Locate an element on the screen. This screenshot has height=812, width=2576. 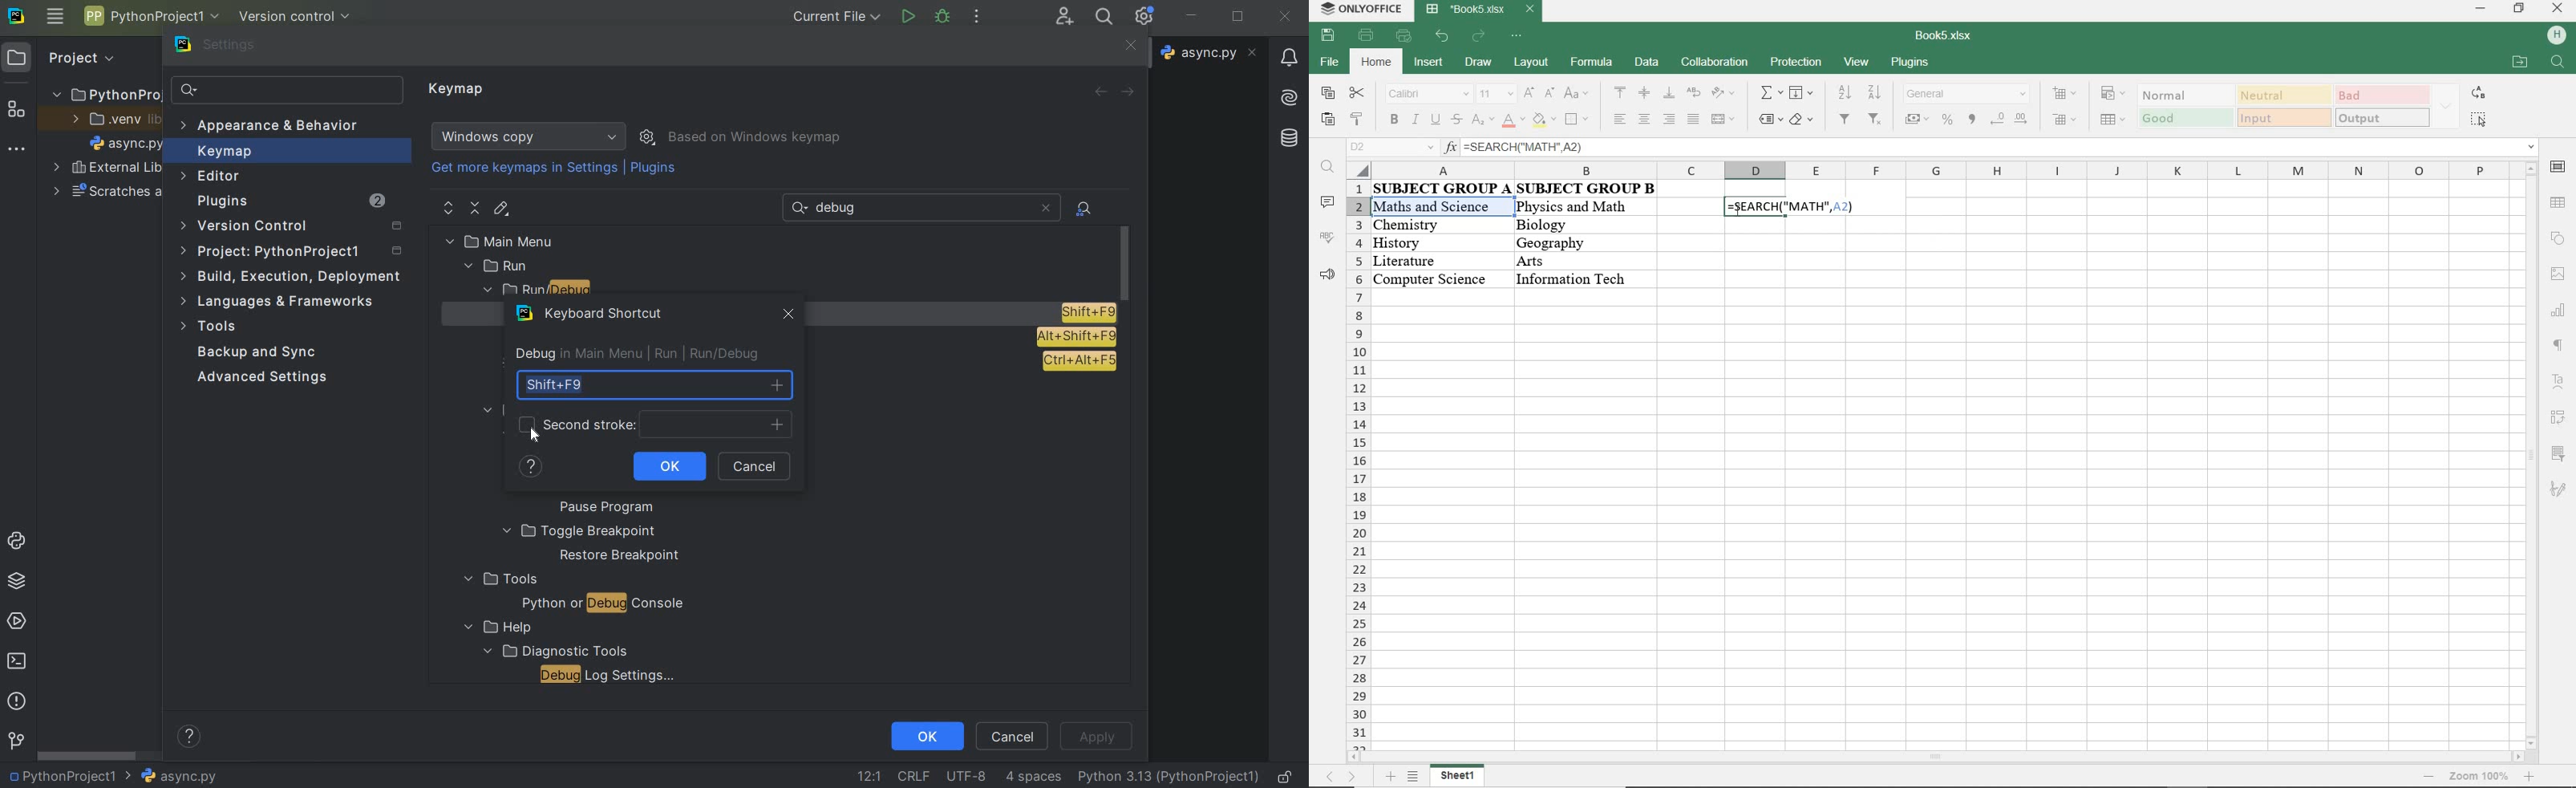
copy style is located at coordinates (1356, 121).